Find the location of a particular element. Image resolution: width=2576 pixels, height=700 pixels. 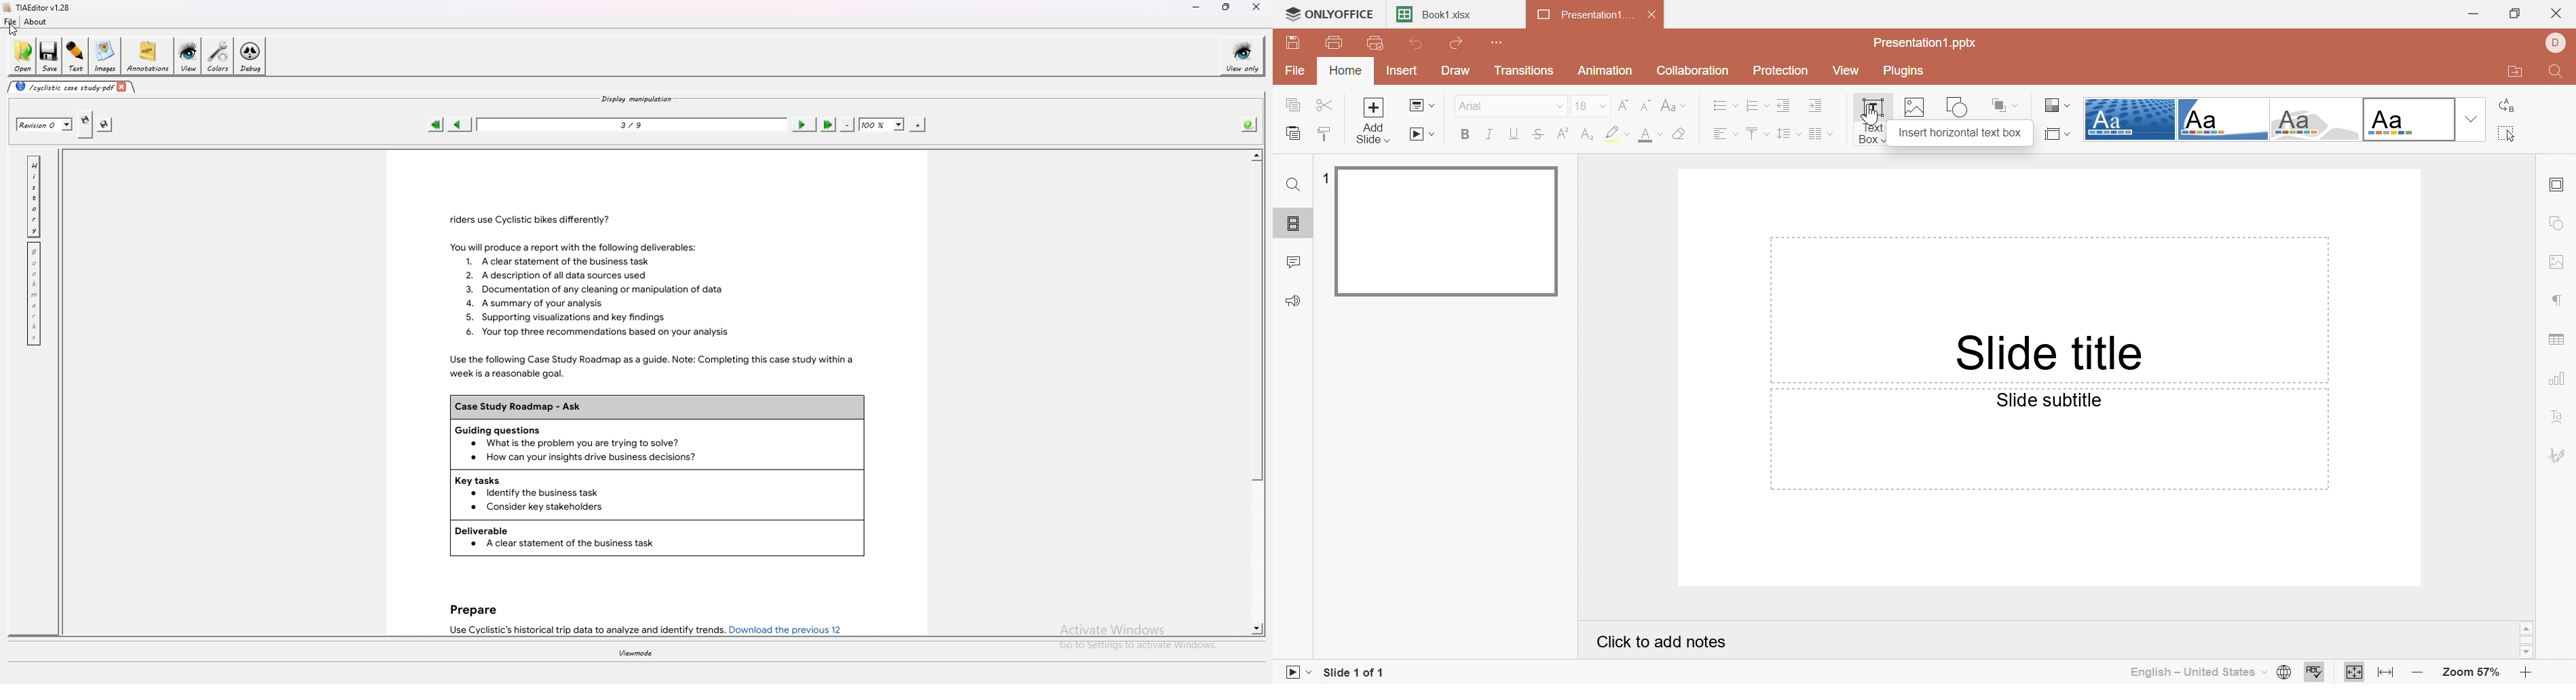

Copy style is located at coordinates (1324, 134).